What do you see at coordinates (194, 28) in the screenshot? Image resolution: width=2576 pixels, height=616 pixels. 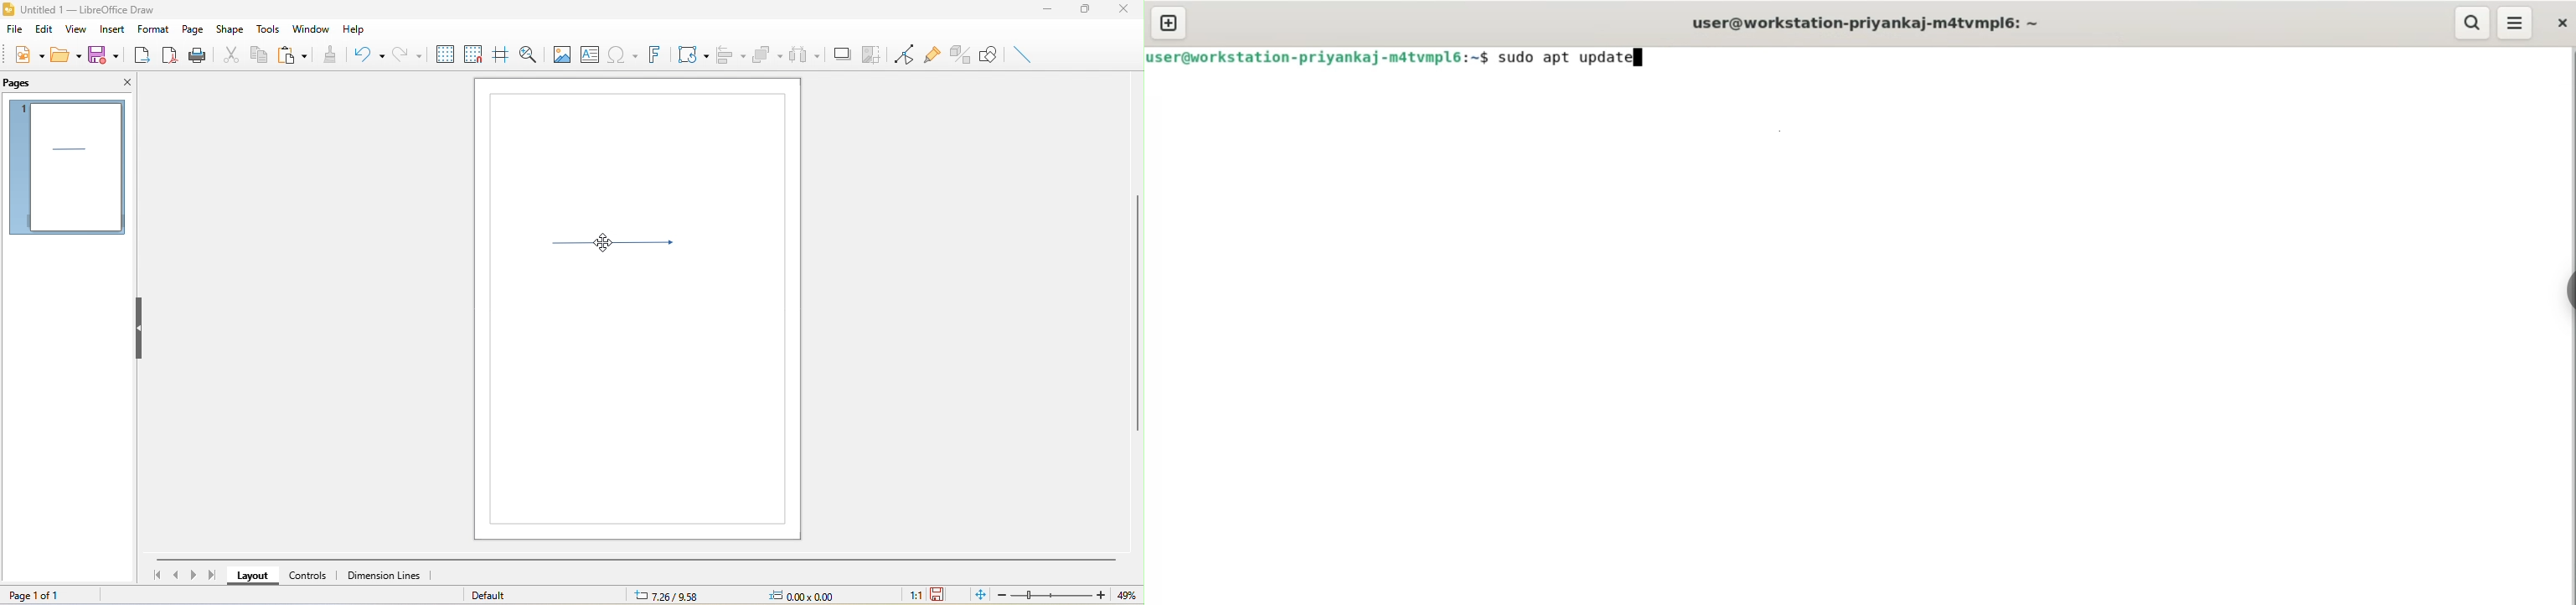 I see `page` at bounding box center [194, 28].